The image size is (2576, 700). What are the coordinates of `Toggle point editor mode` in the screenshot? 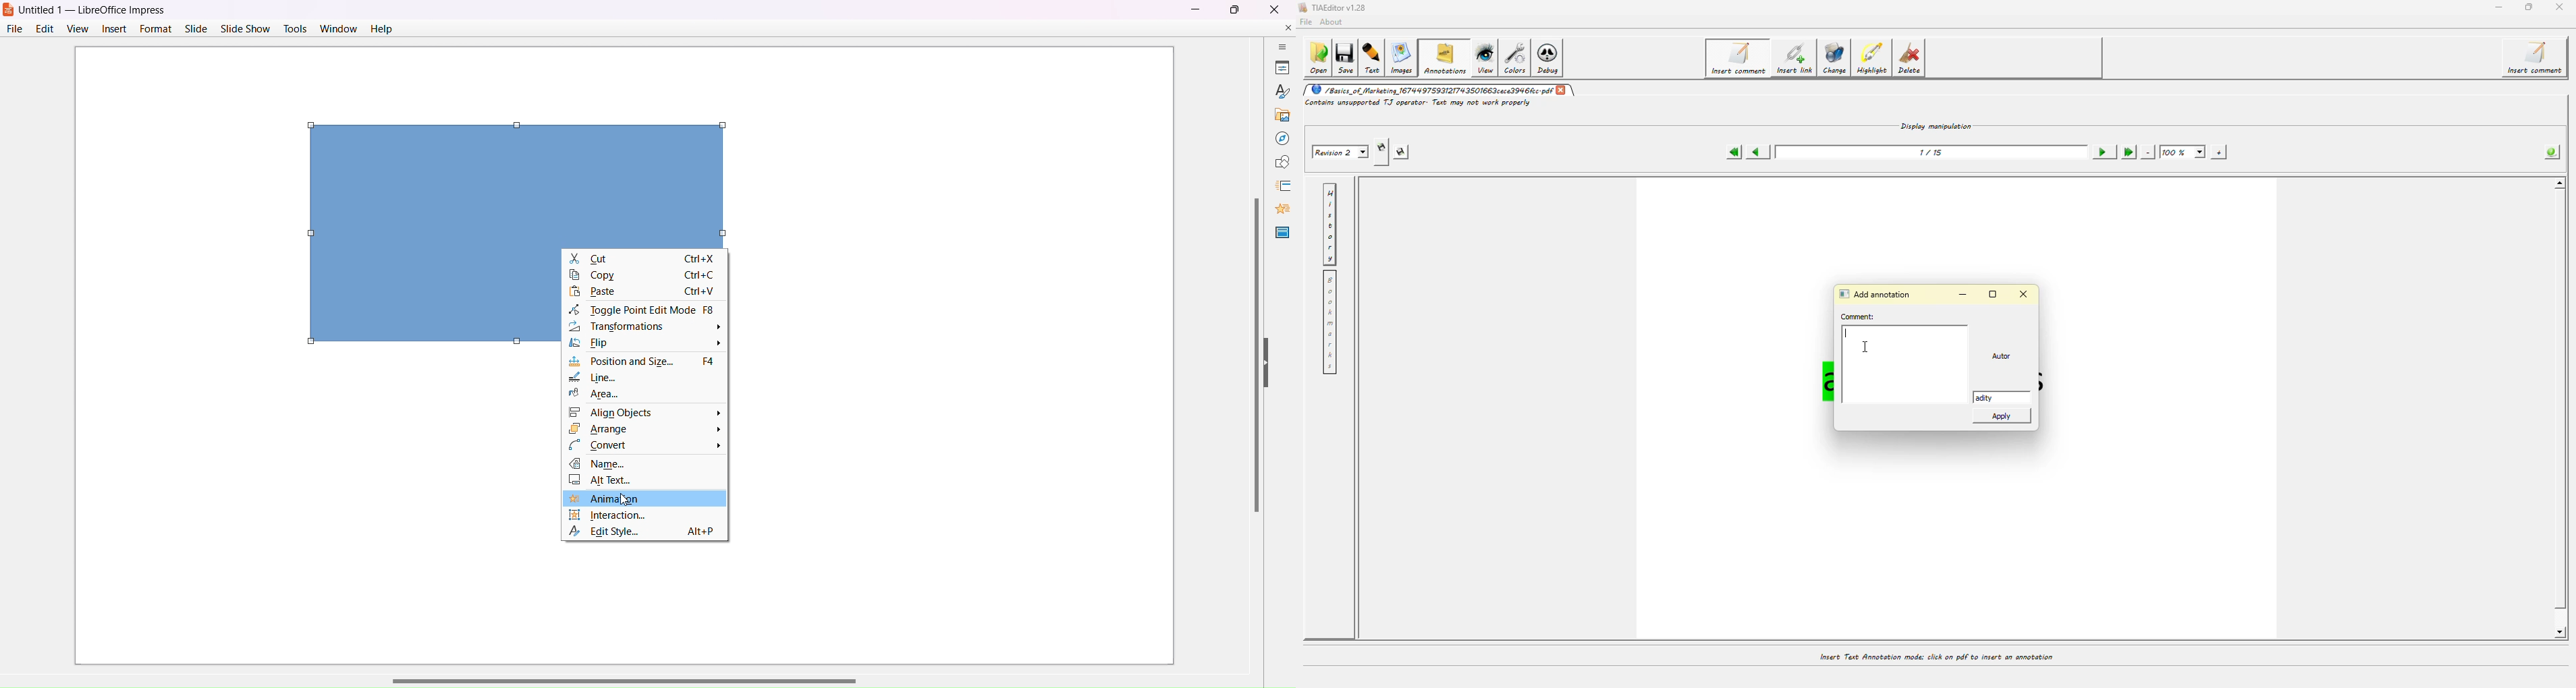 It's located at (641, 310).